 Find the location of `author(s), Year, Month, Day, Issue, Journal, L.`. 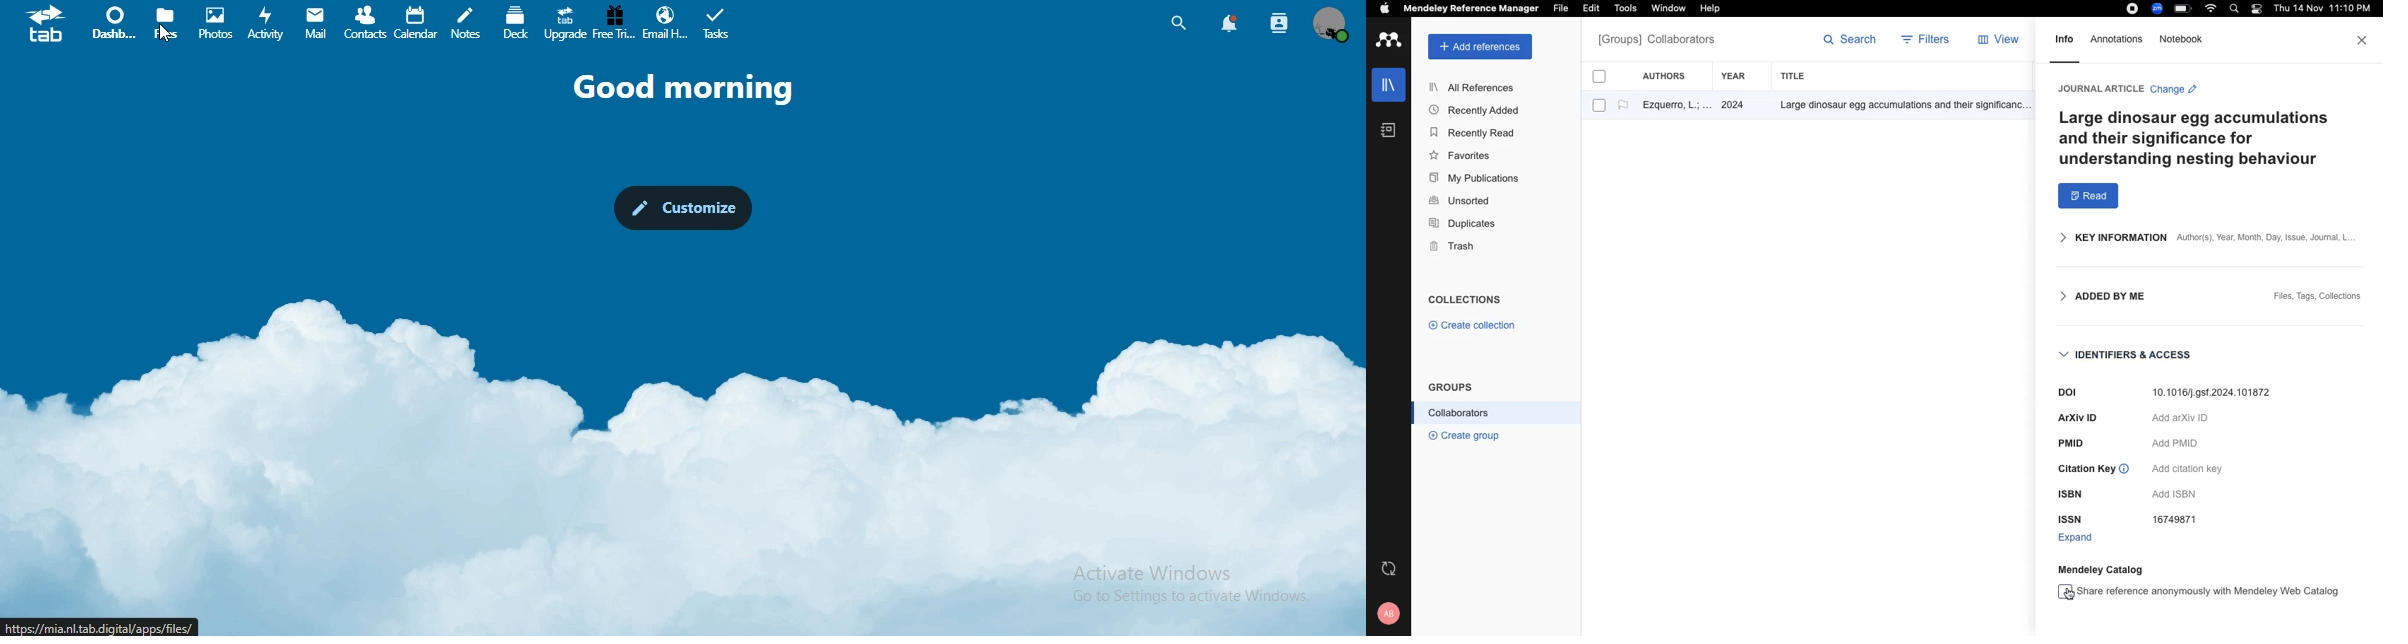

author(s), Year, Month, Day, Issue, Journal, L. is located at coordinates (2265, 237).